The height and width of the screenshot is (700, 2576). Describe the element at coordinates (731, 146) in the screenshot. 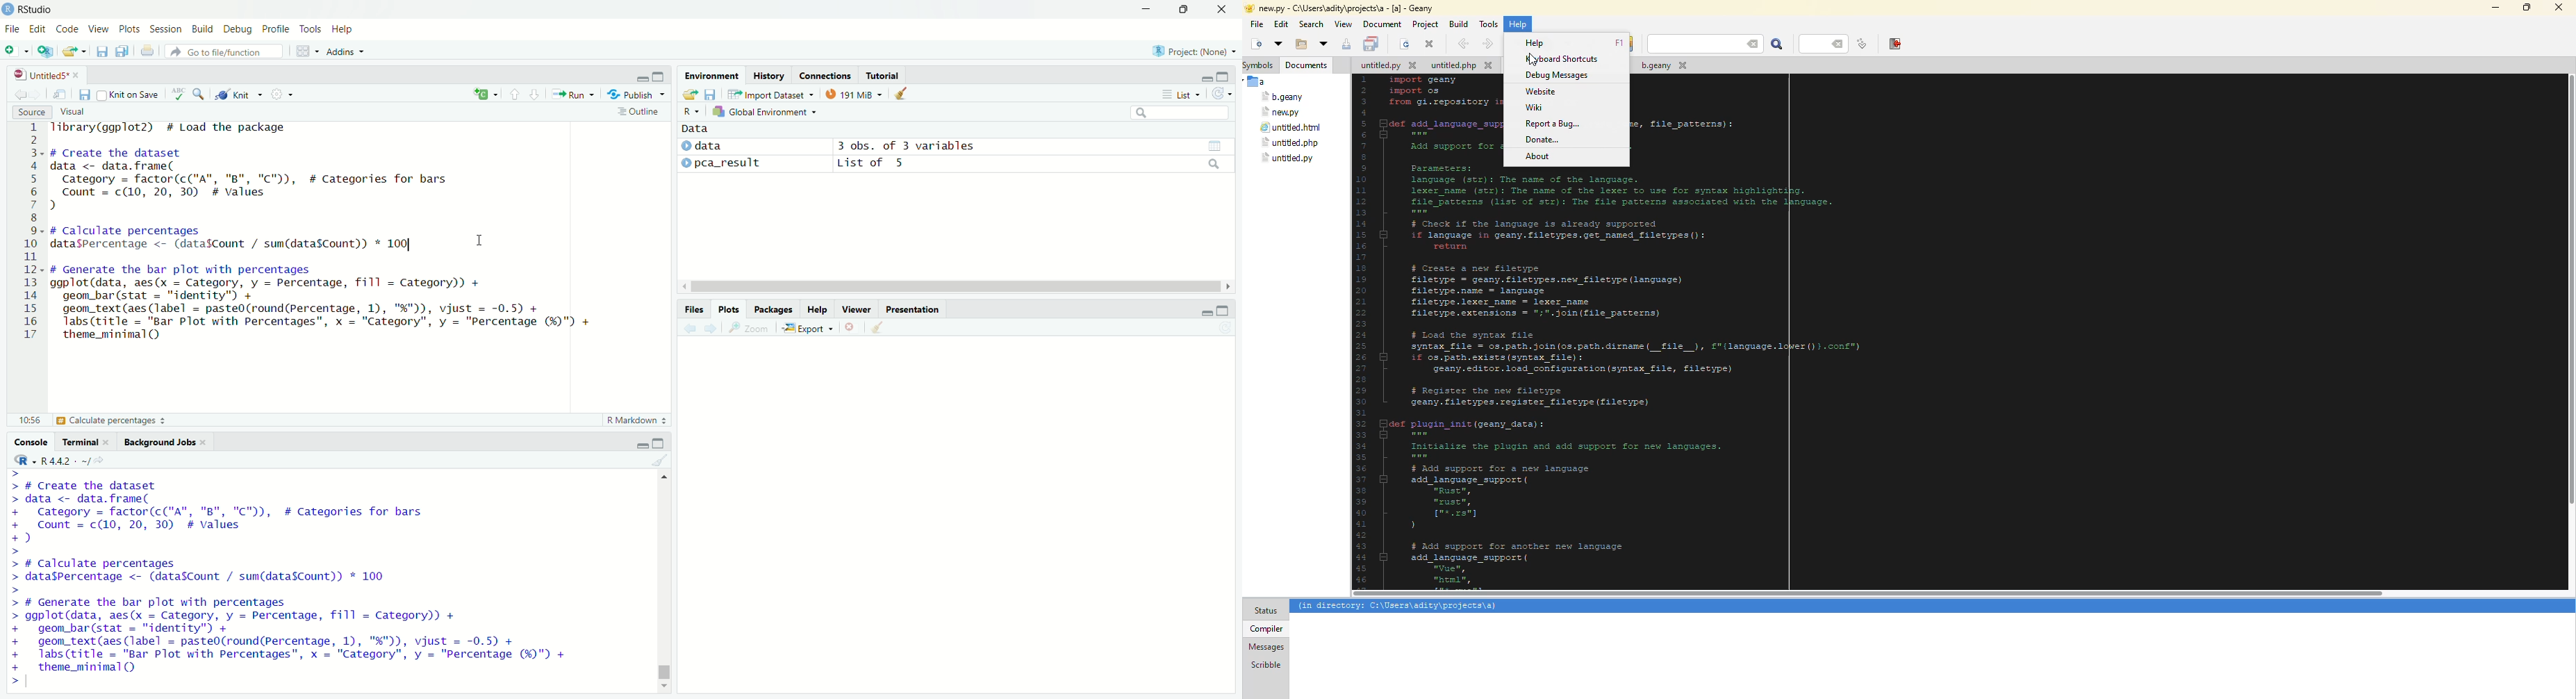

I see `data1 : data` at that location.